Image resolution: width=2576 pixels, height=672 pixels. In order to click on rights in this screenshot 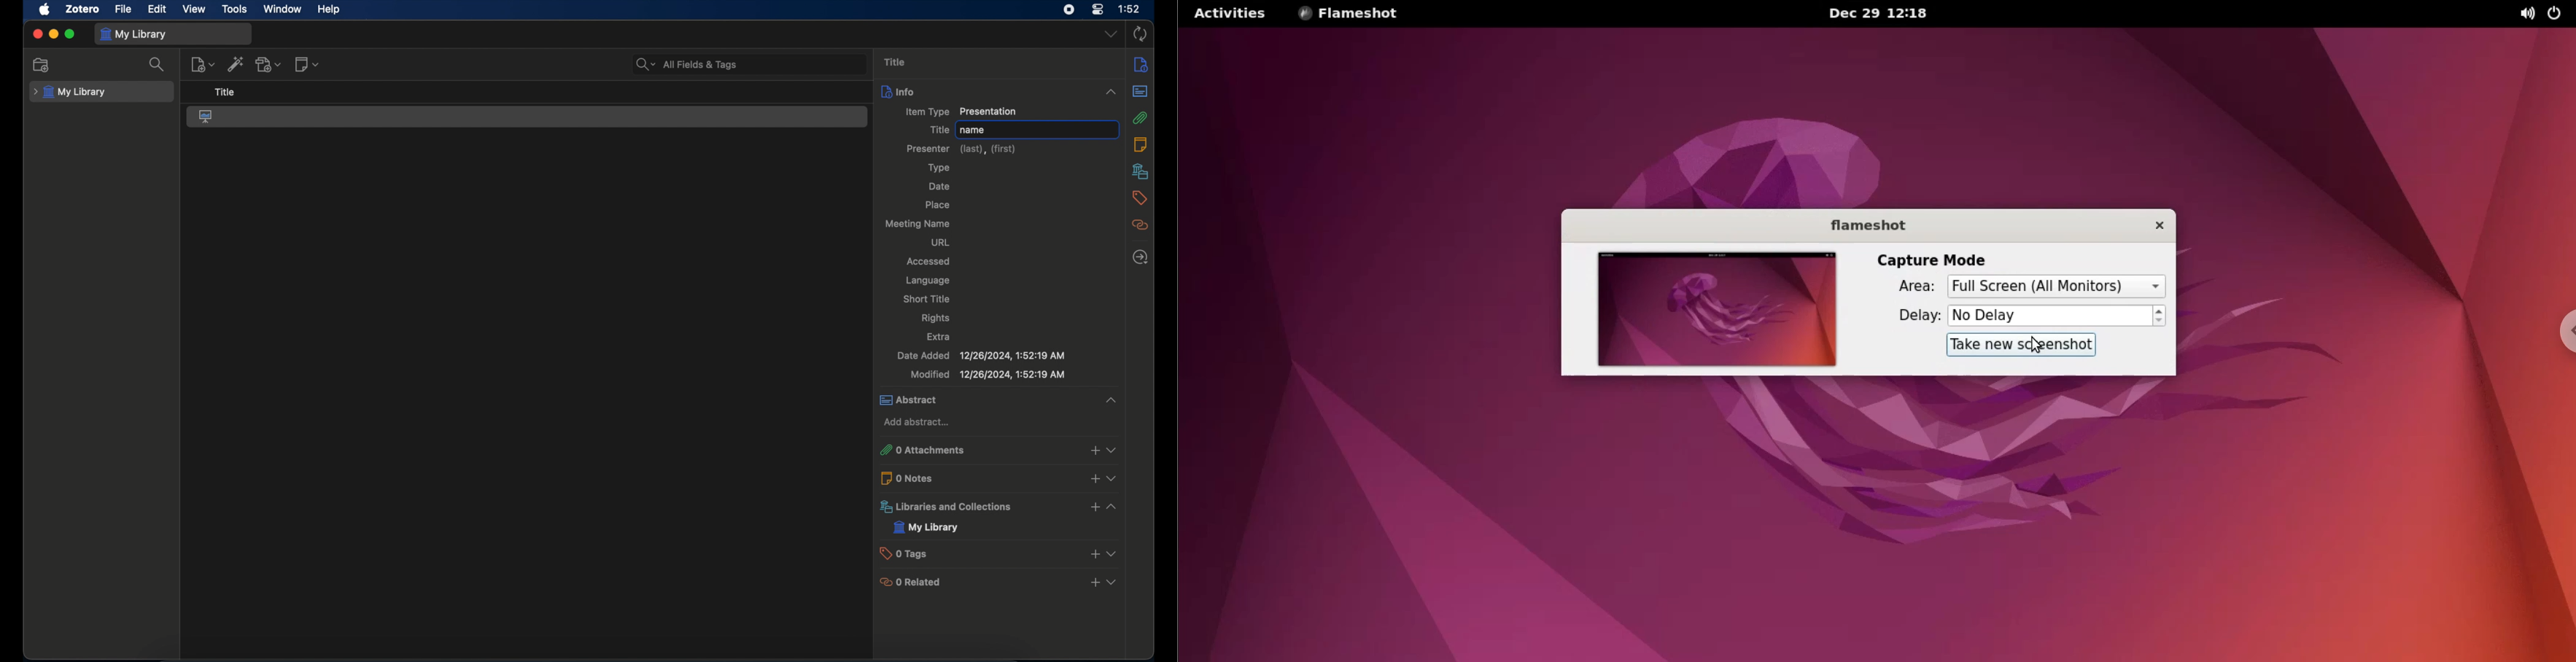, I will do `click(937, 319)`.